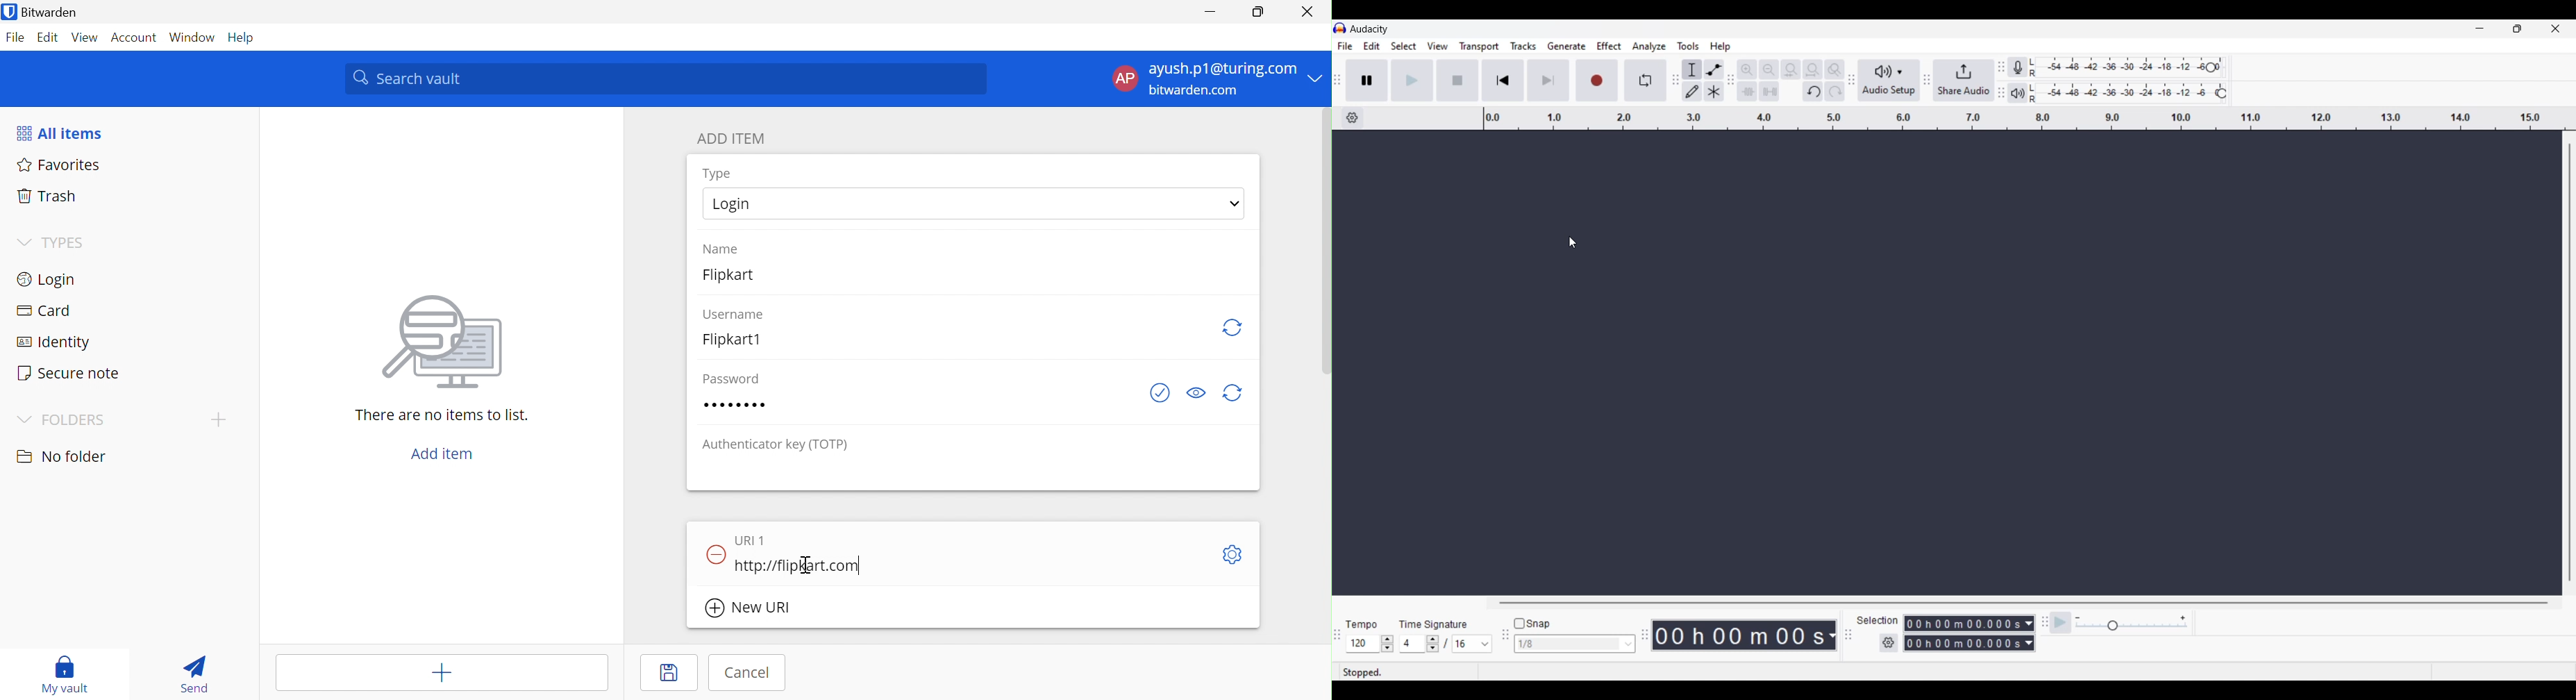 The width and height of the screenshot is (2576, 700). I want to click on Authenticator key (TOTP), so click(776, 446).